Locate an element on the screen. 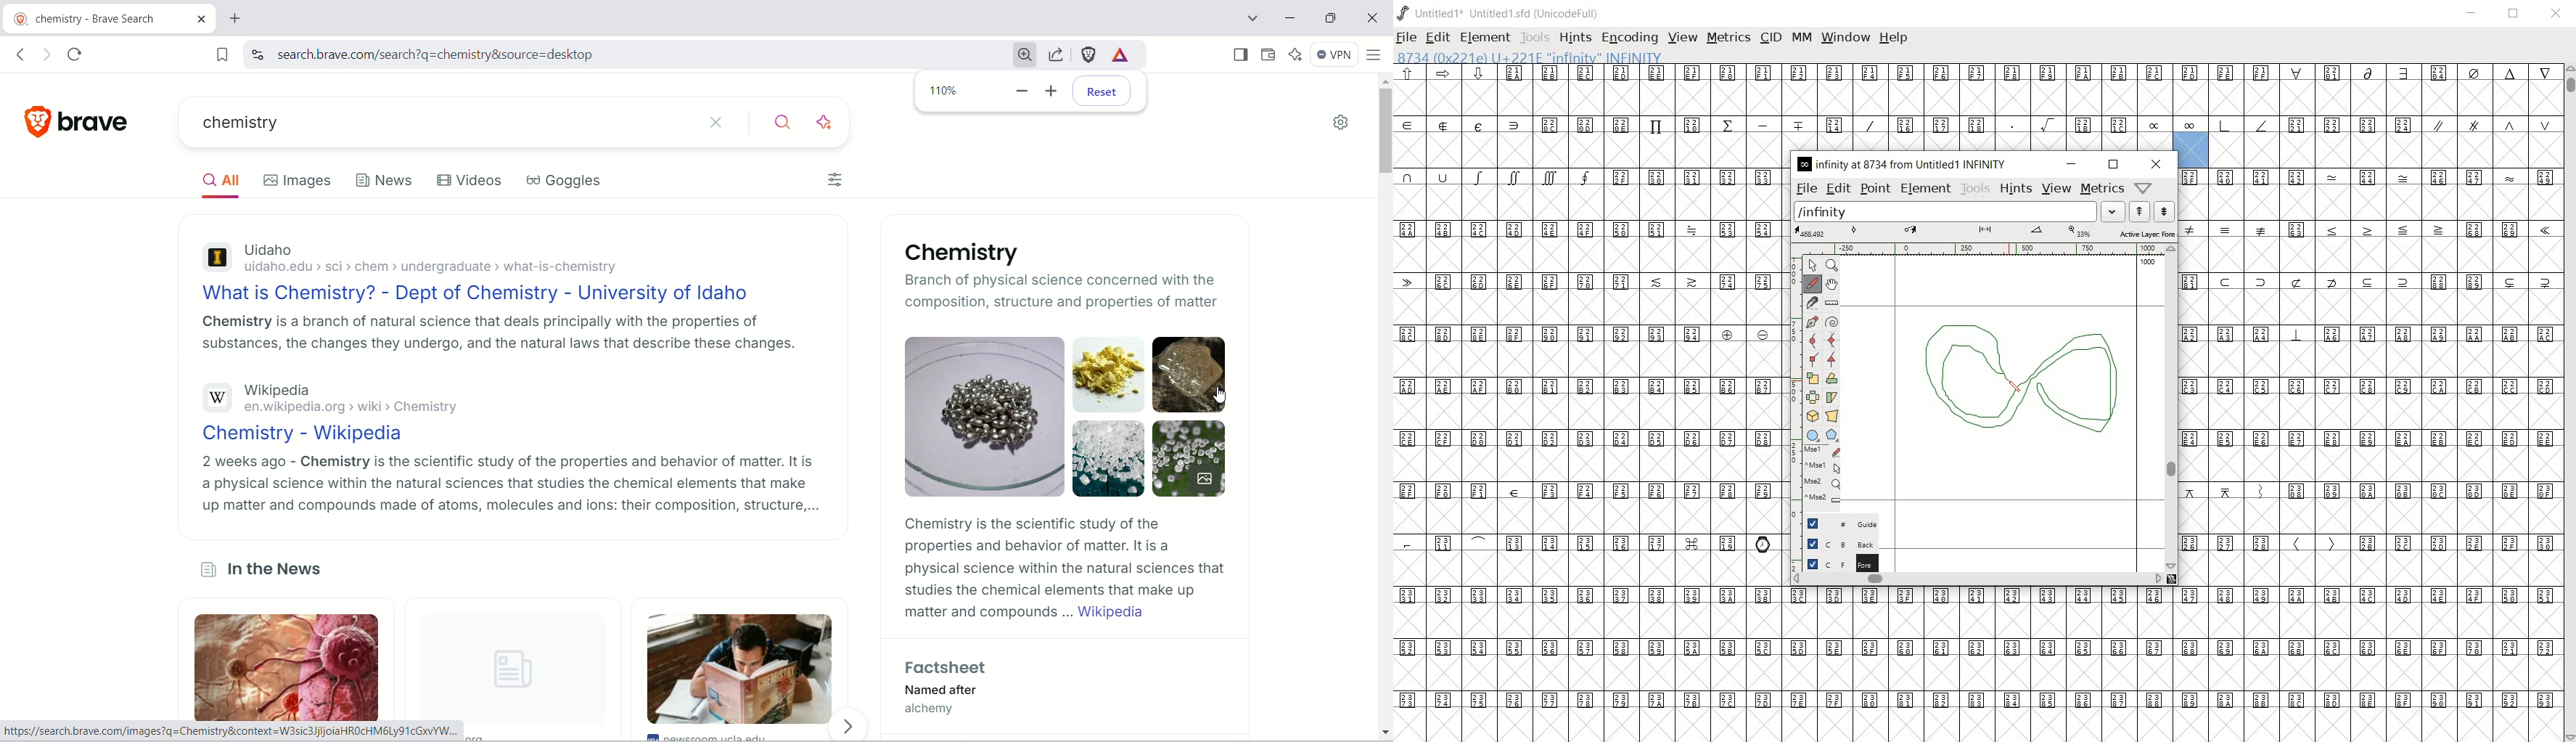 The height and width of the screenshot is (756, 2576). newsroom.ucla.edu is located at coordinates (712, 733).